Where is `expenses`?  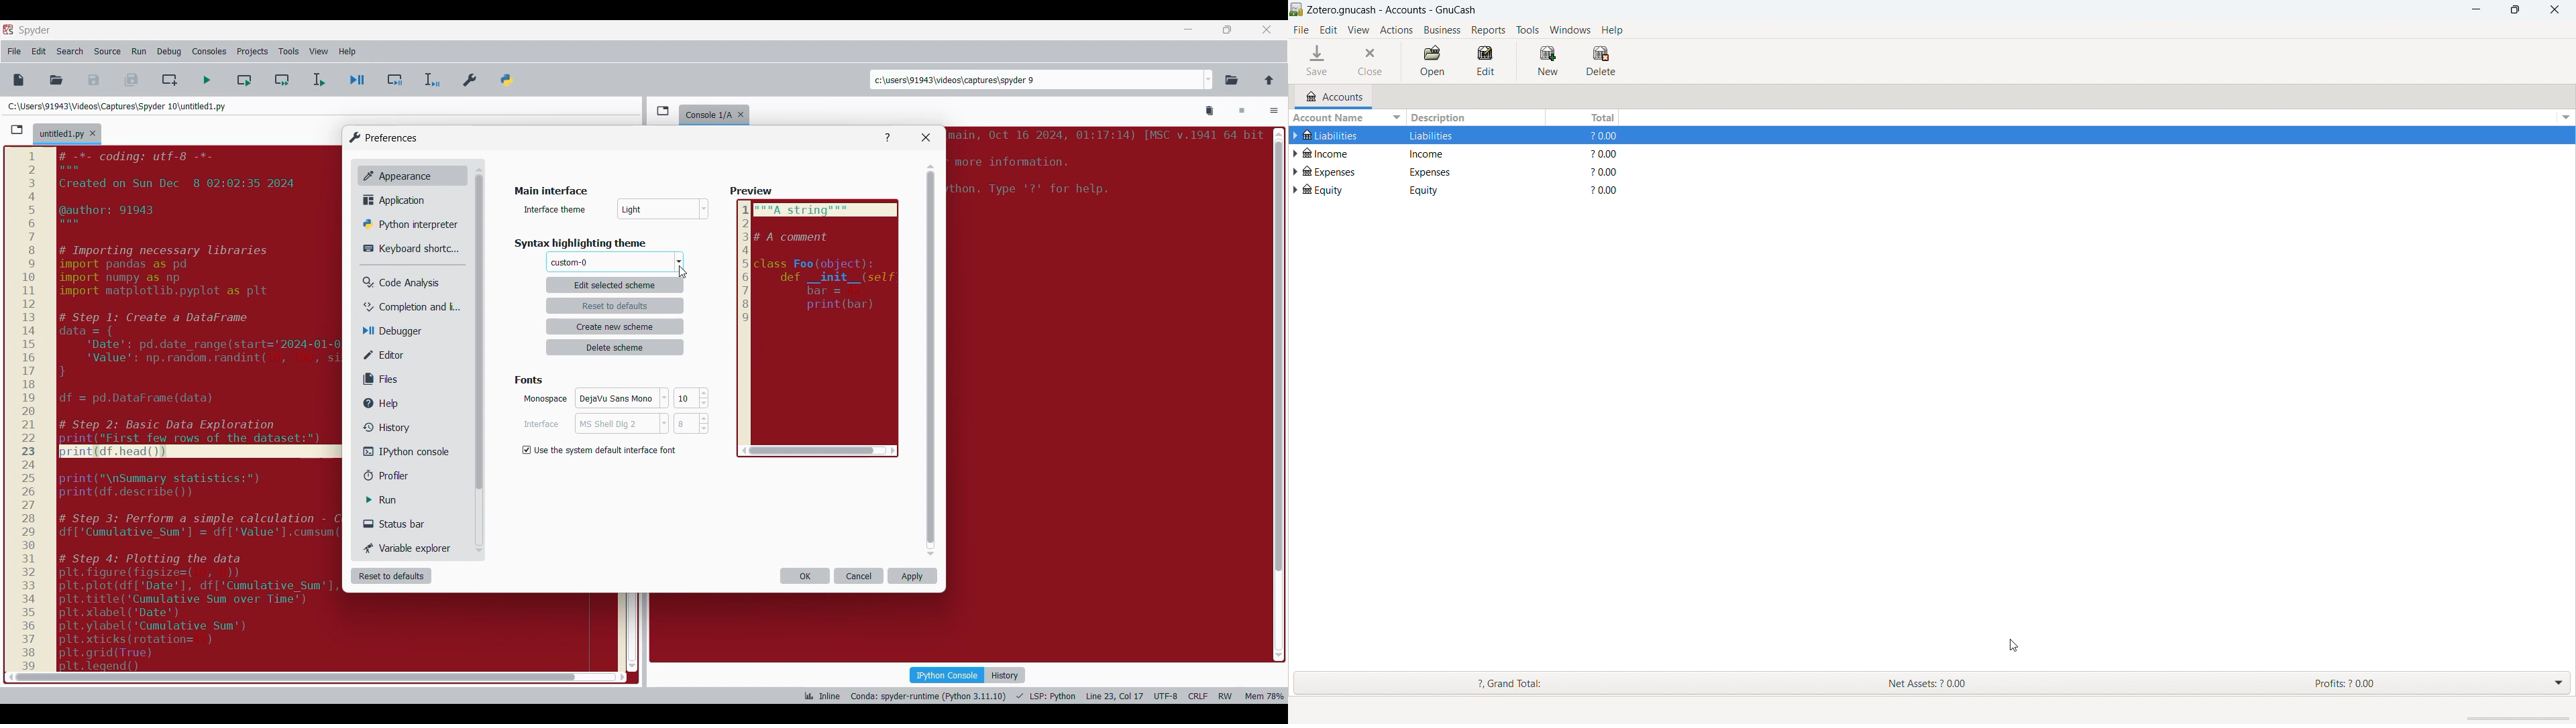 expenses is located at coordinates (1442, 171).